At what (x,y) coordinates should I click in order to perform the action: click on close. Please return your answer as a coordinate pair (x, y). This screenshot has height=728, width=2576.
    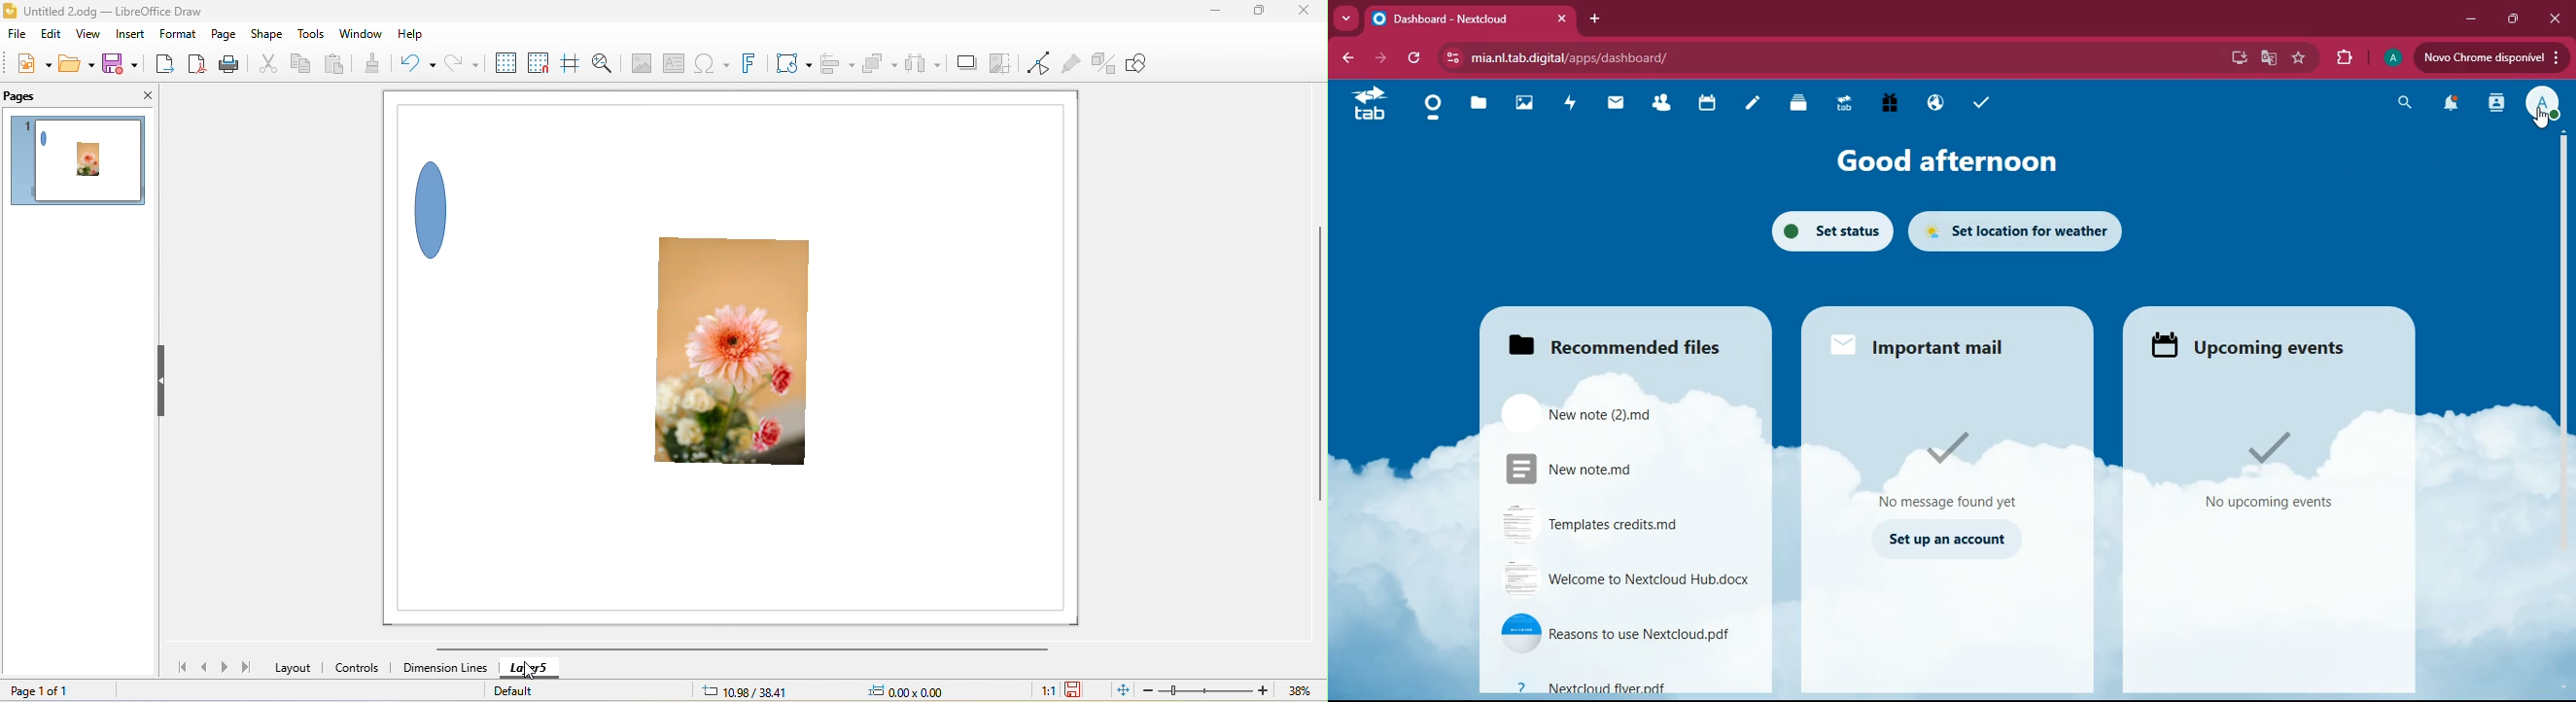
    Looking at the image, I should click on (1302, 14).